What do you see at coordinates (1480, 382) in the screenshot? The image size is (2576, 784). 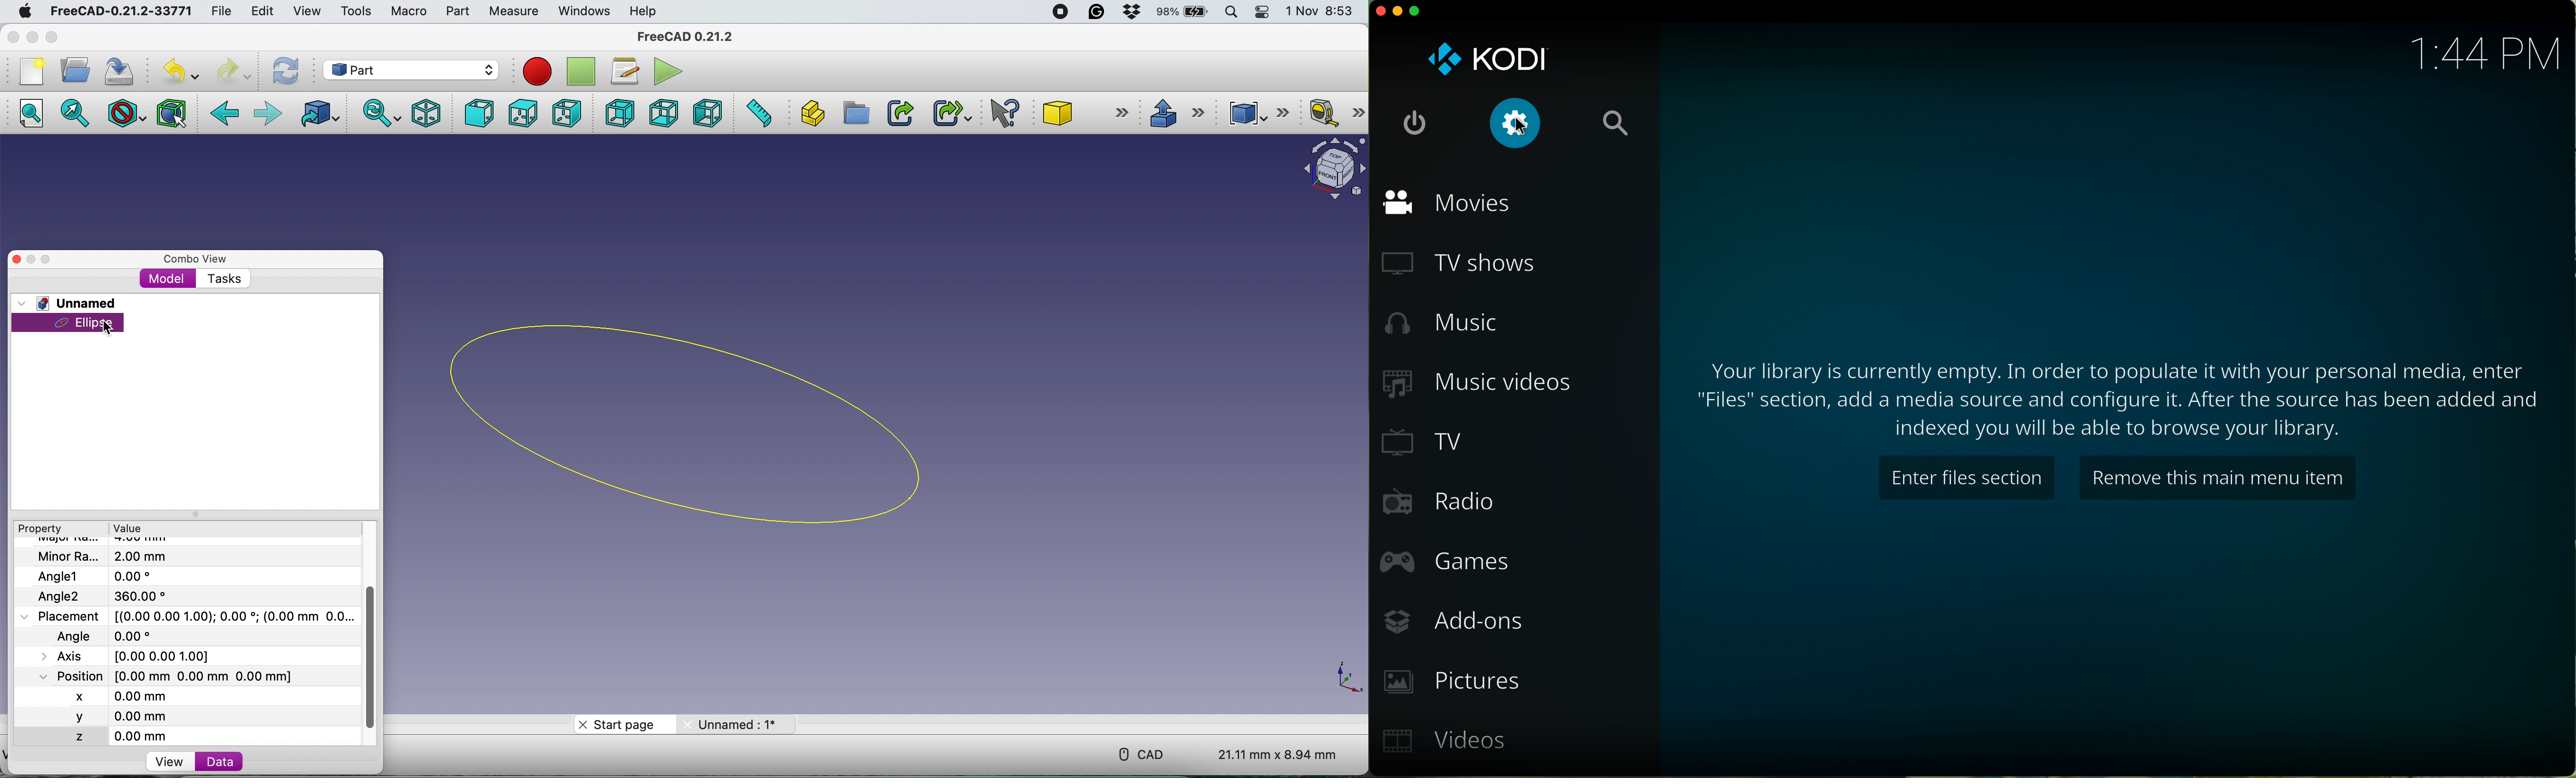 I see `music videos` at bounding box center [1480, 382].